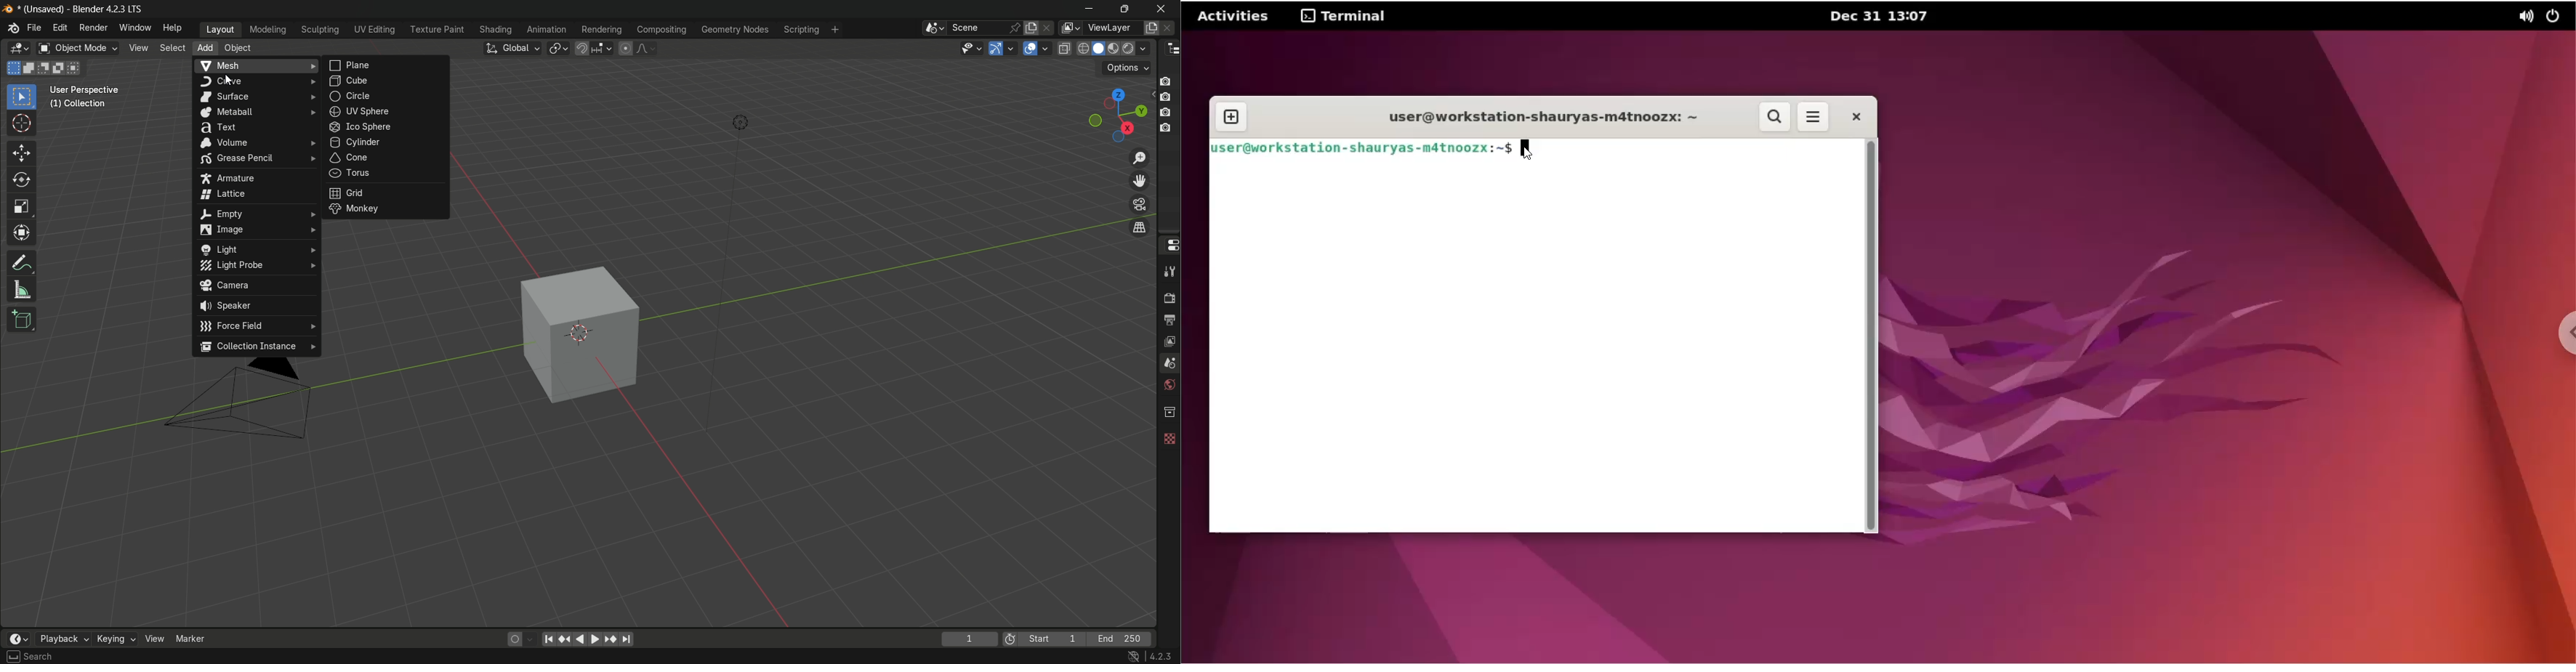 The width and height of the screenshot is (2576, 672). I want to click on speaker, so click(258, 307).